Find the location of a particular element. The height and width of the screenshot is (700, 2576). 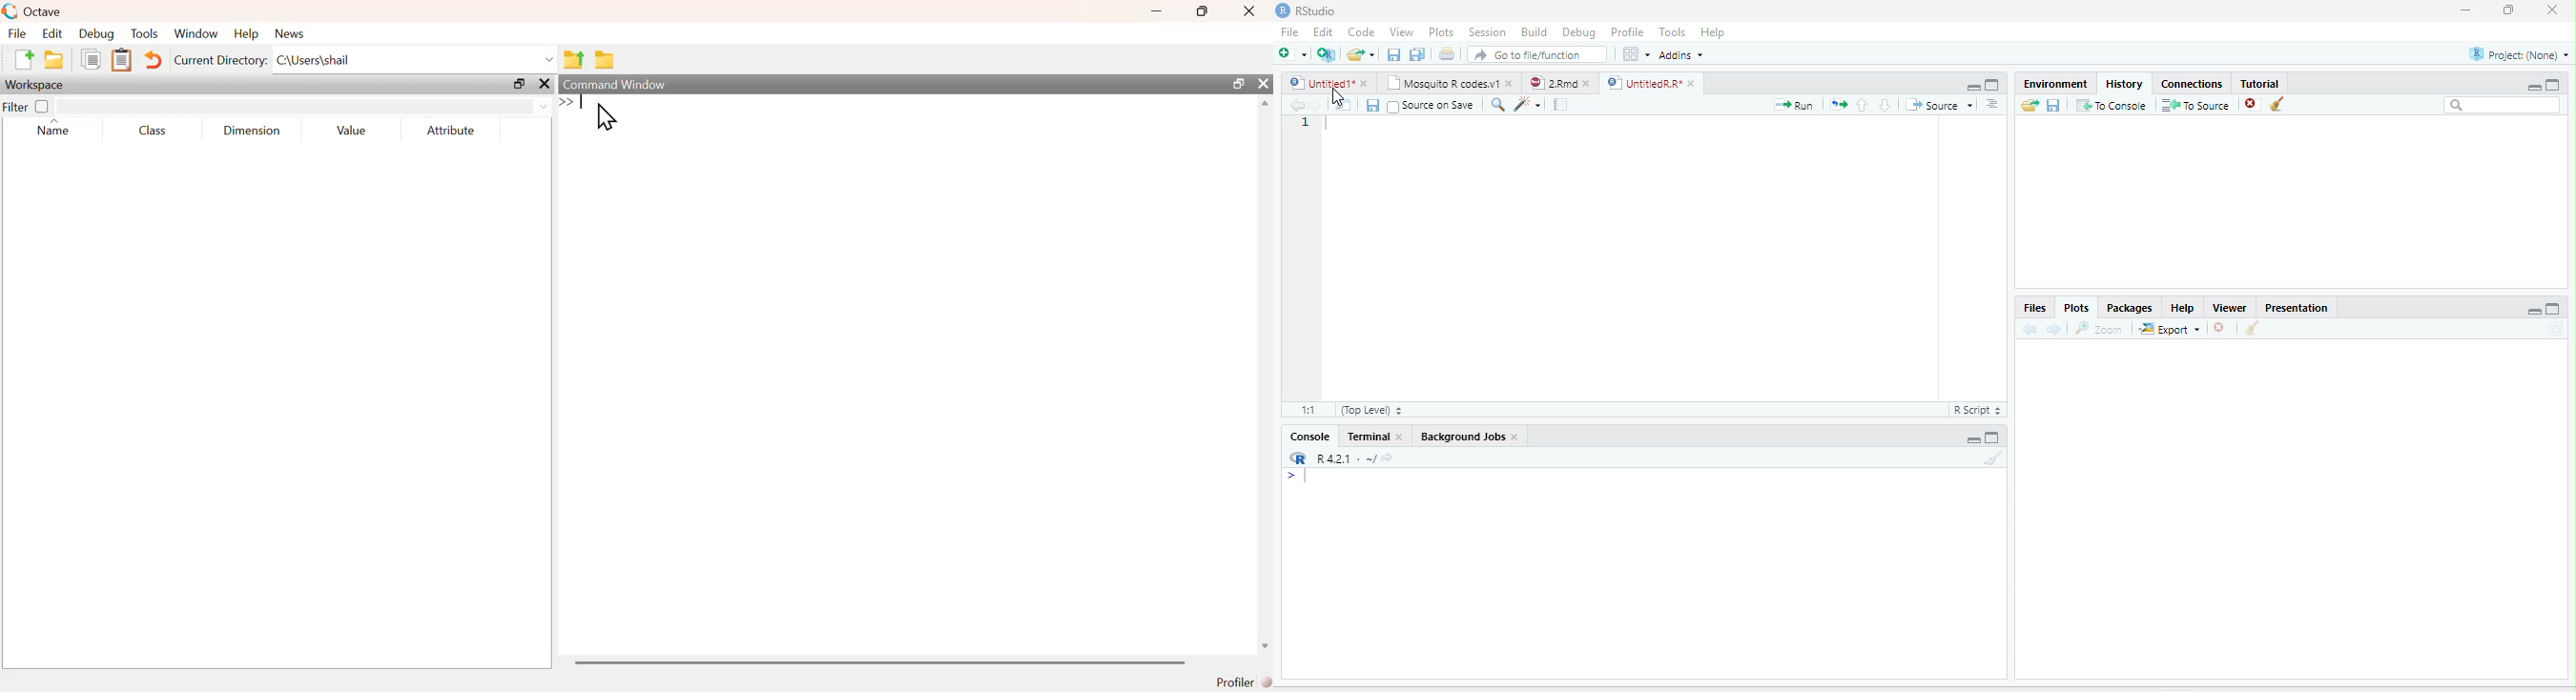

close is located at coordinates (1587, 83).